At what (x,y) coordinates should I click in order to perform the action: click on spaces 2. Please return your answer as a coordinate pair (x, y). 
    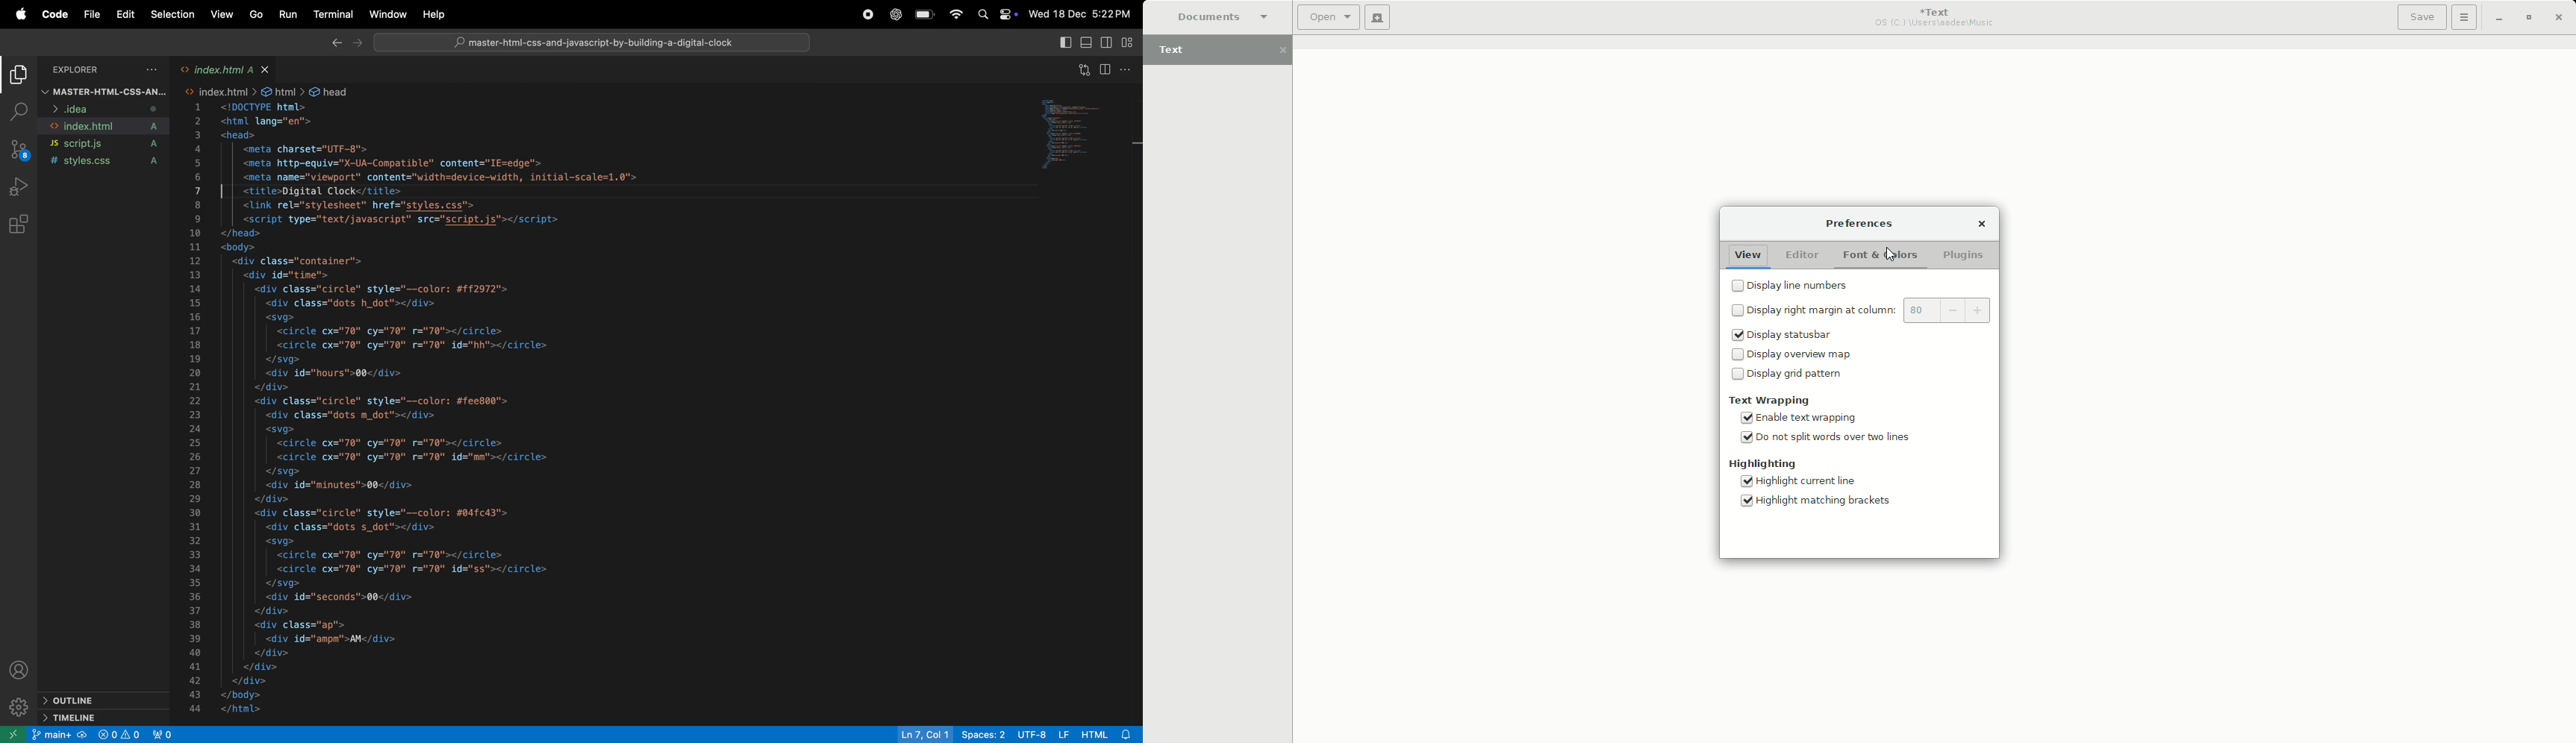
    Looking at the image, I should click on (982, 734).